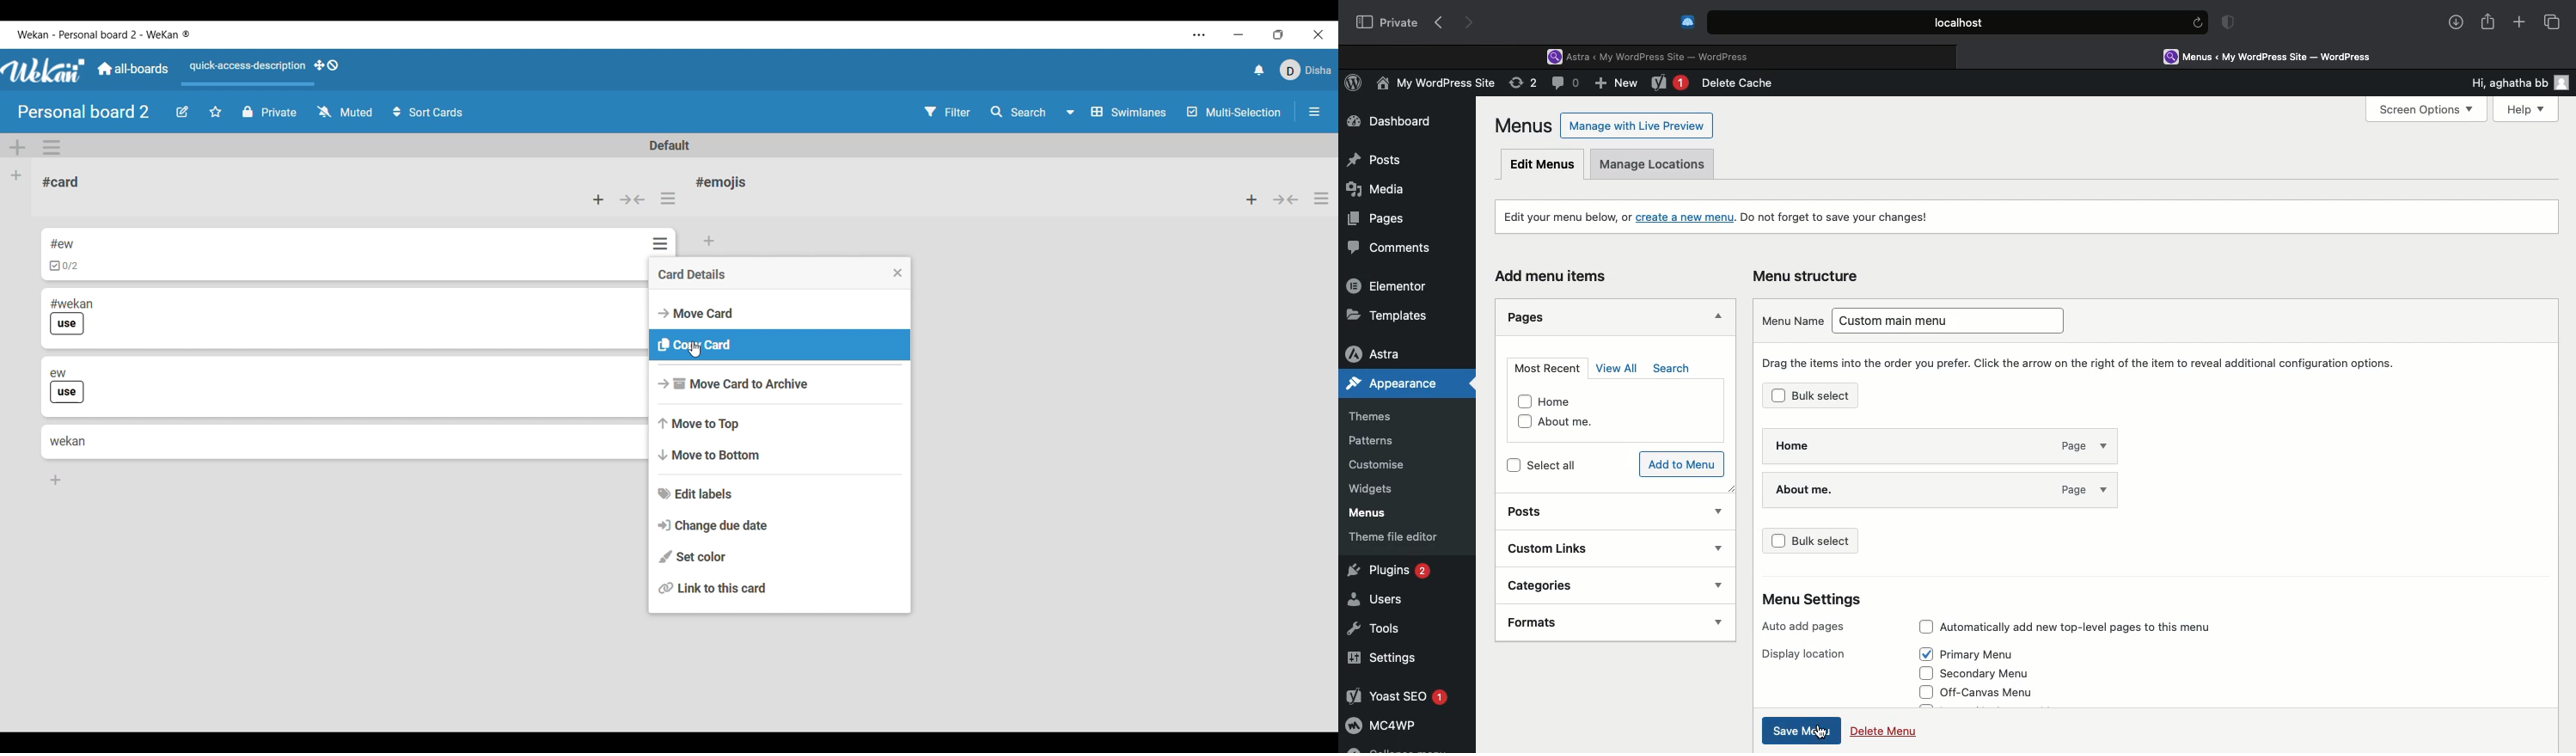 This screenshot has height=756, width=2576. Describe the element at coordinates (1259, 70) in the screenshot. I see `Notifications ` at that location.